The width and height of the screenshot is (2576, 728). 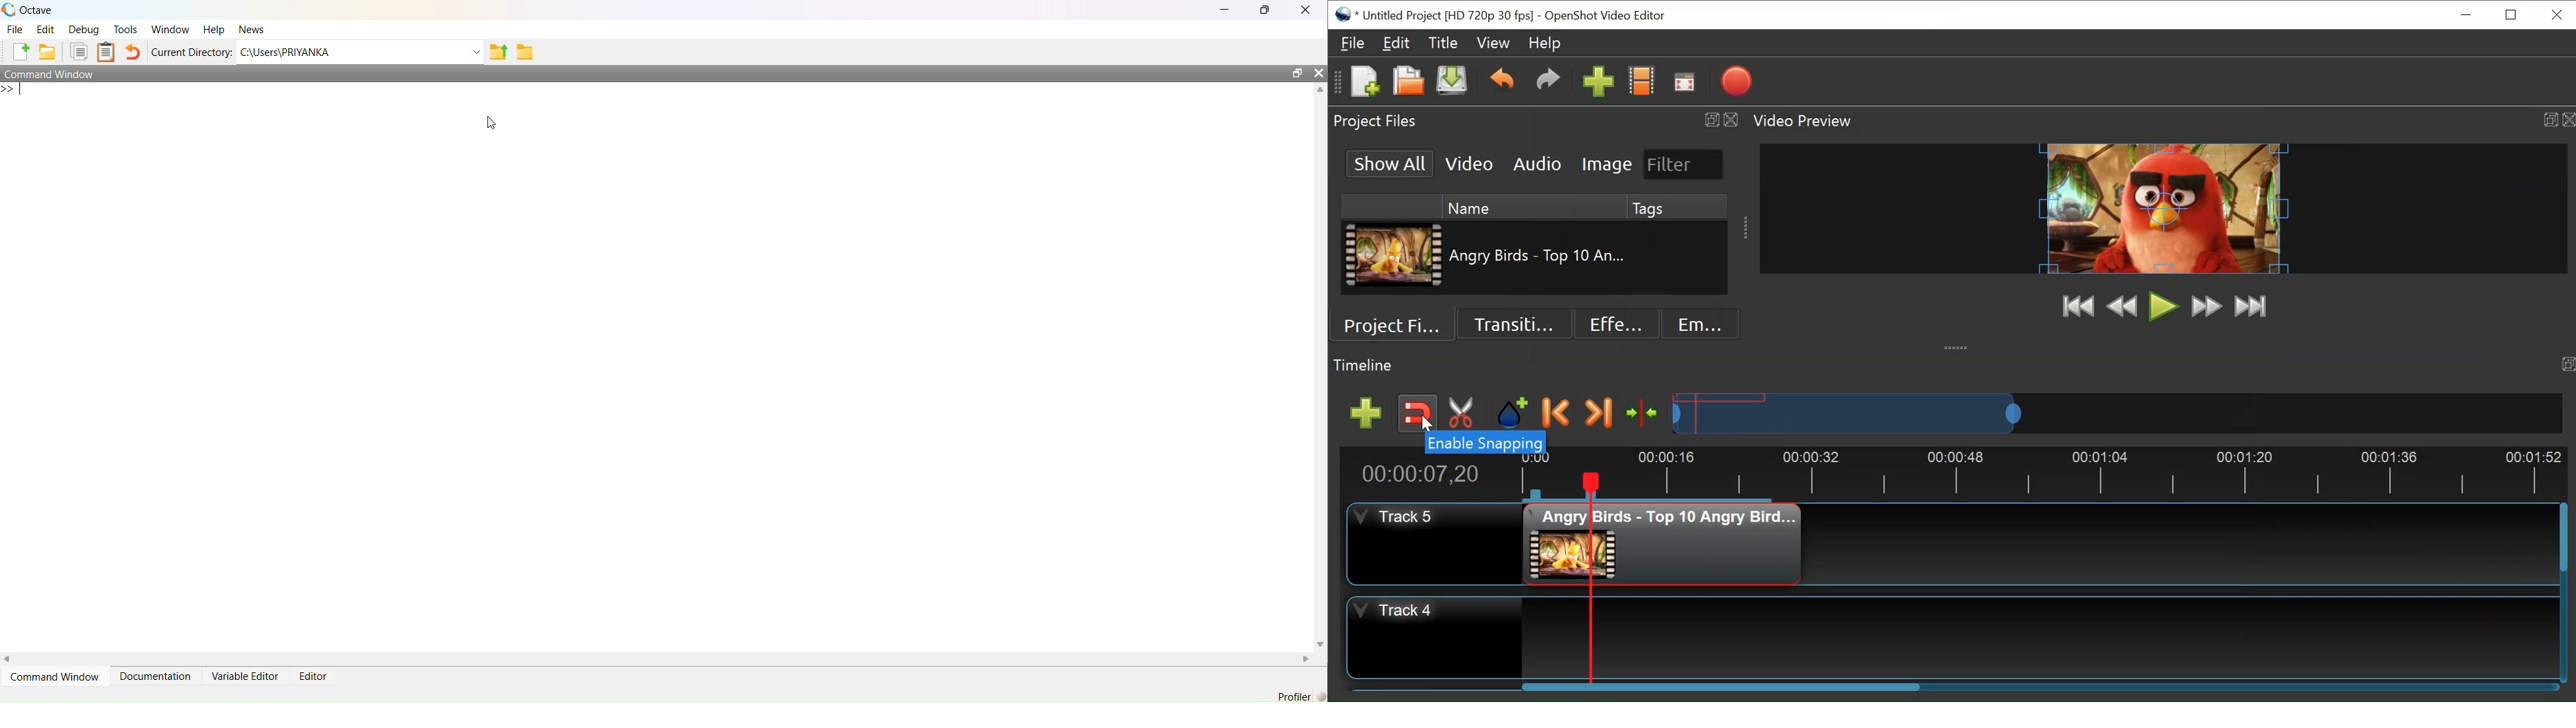 What do you see at coordinates (498, 51) in the screenshot?
I see `one directory up` at bounding box center [498, 51].